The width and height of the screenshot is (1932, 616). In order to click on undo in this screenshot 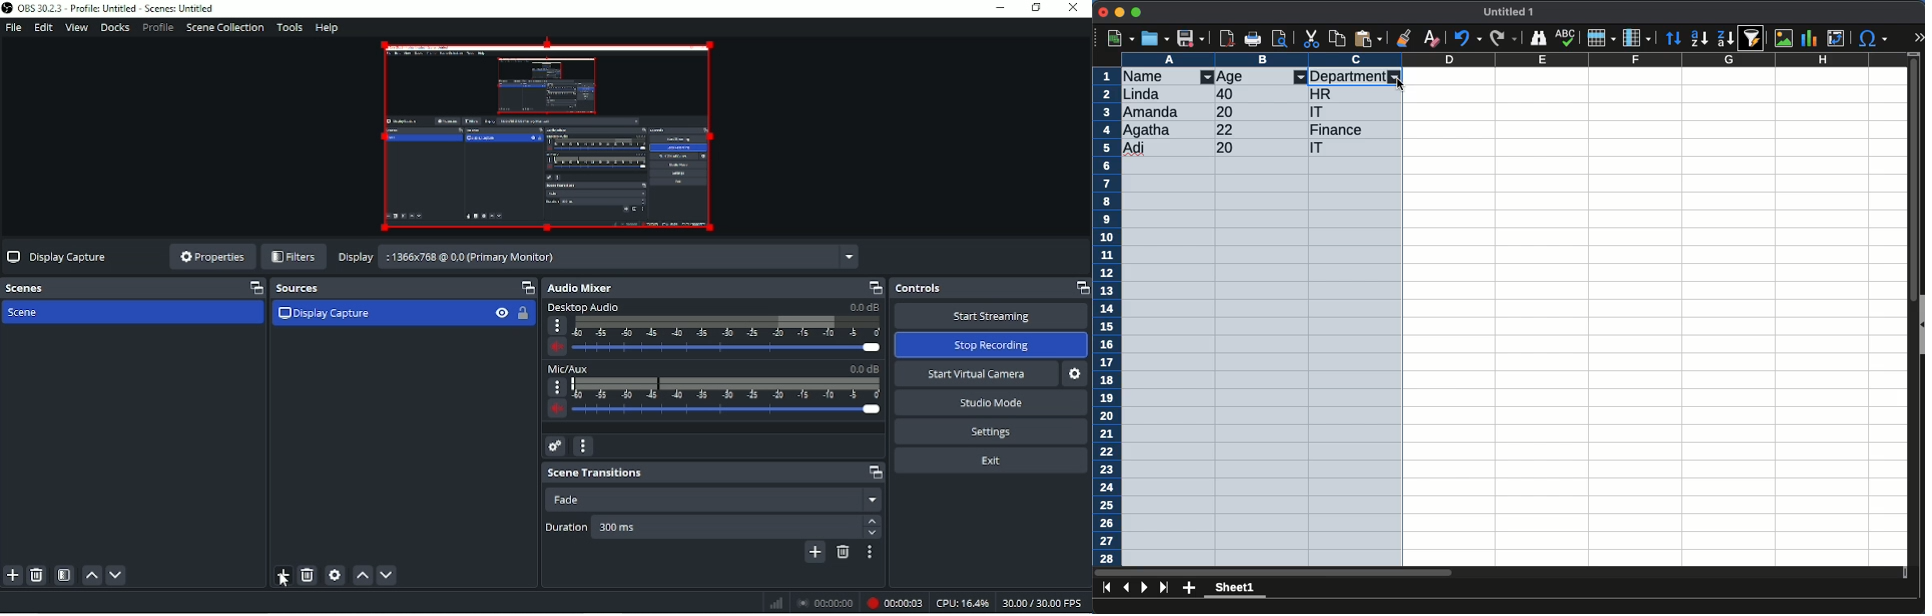, I will do `click(1468, 39)`.